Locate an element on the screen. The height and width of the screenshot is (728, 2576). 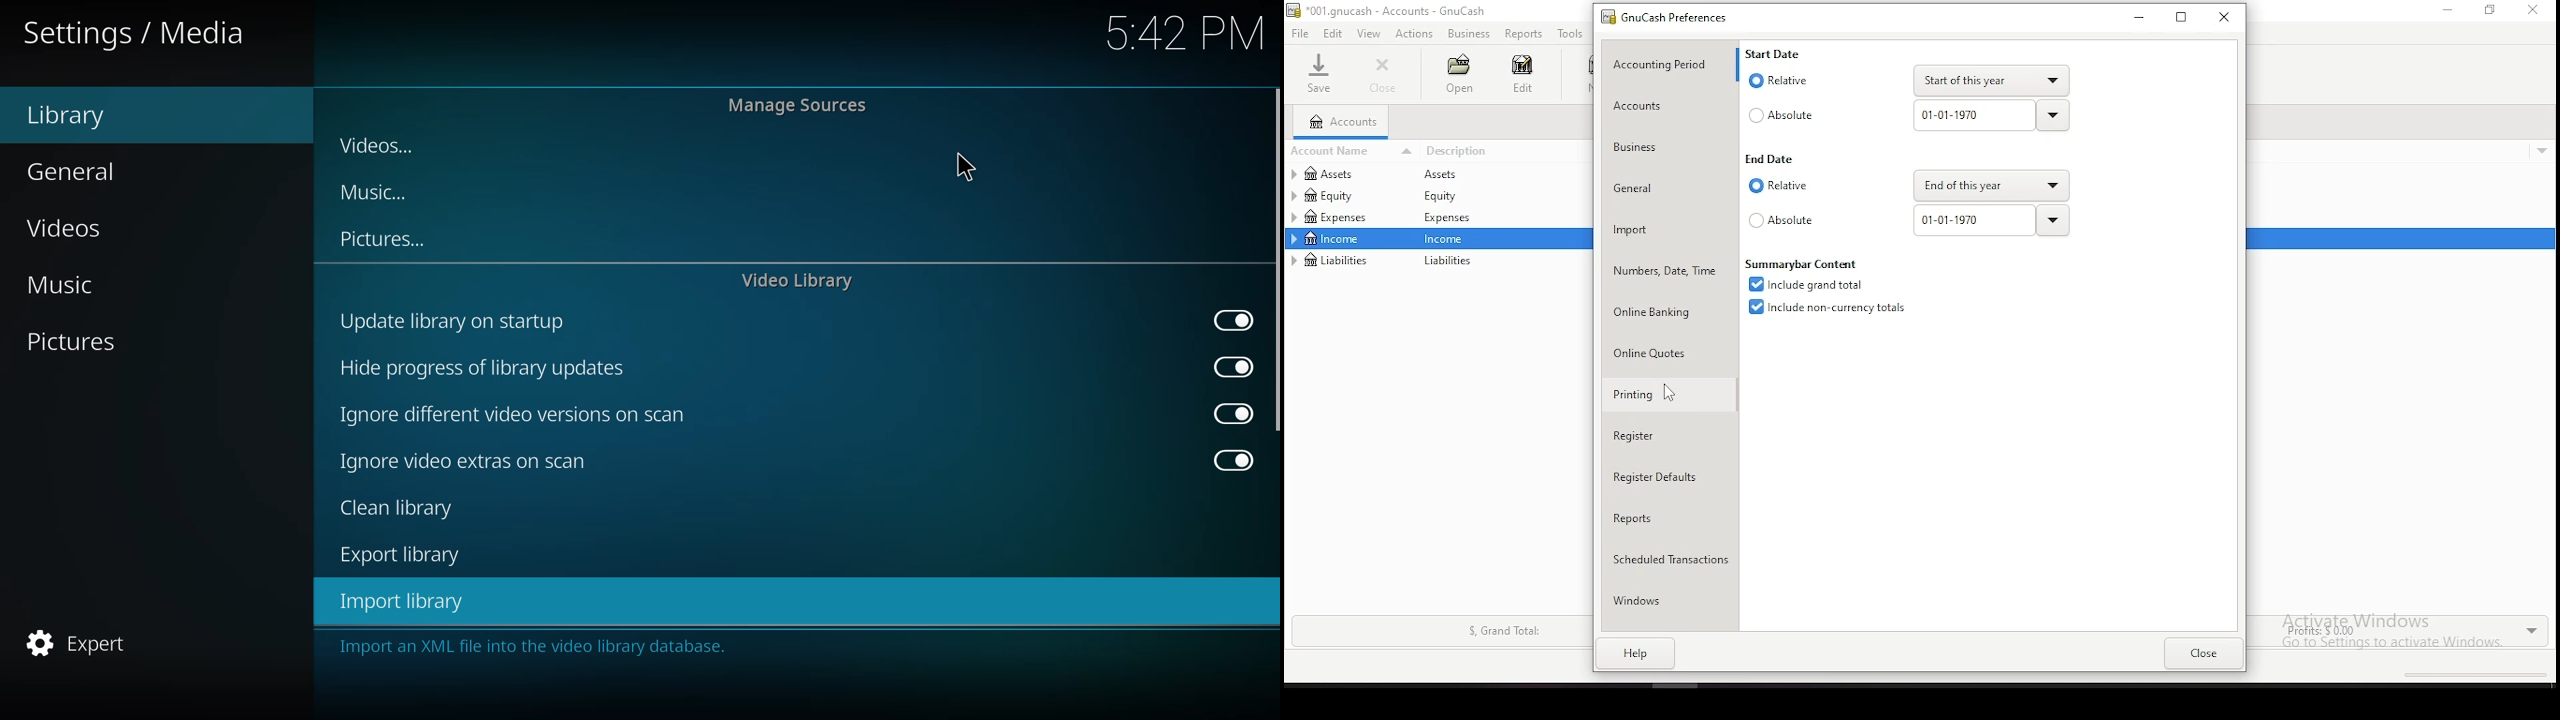
music is located at coordinates (78, 283).